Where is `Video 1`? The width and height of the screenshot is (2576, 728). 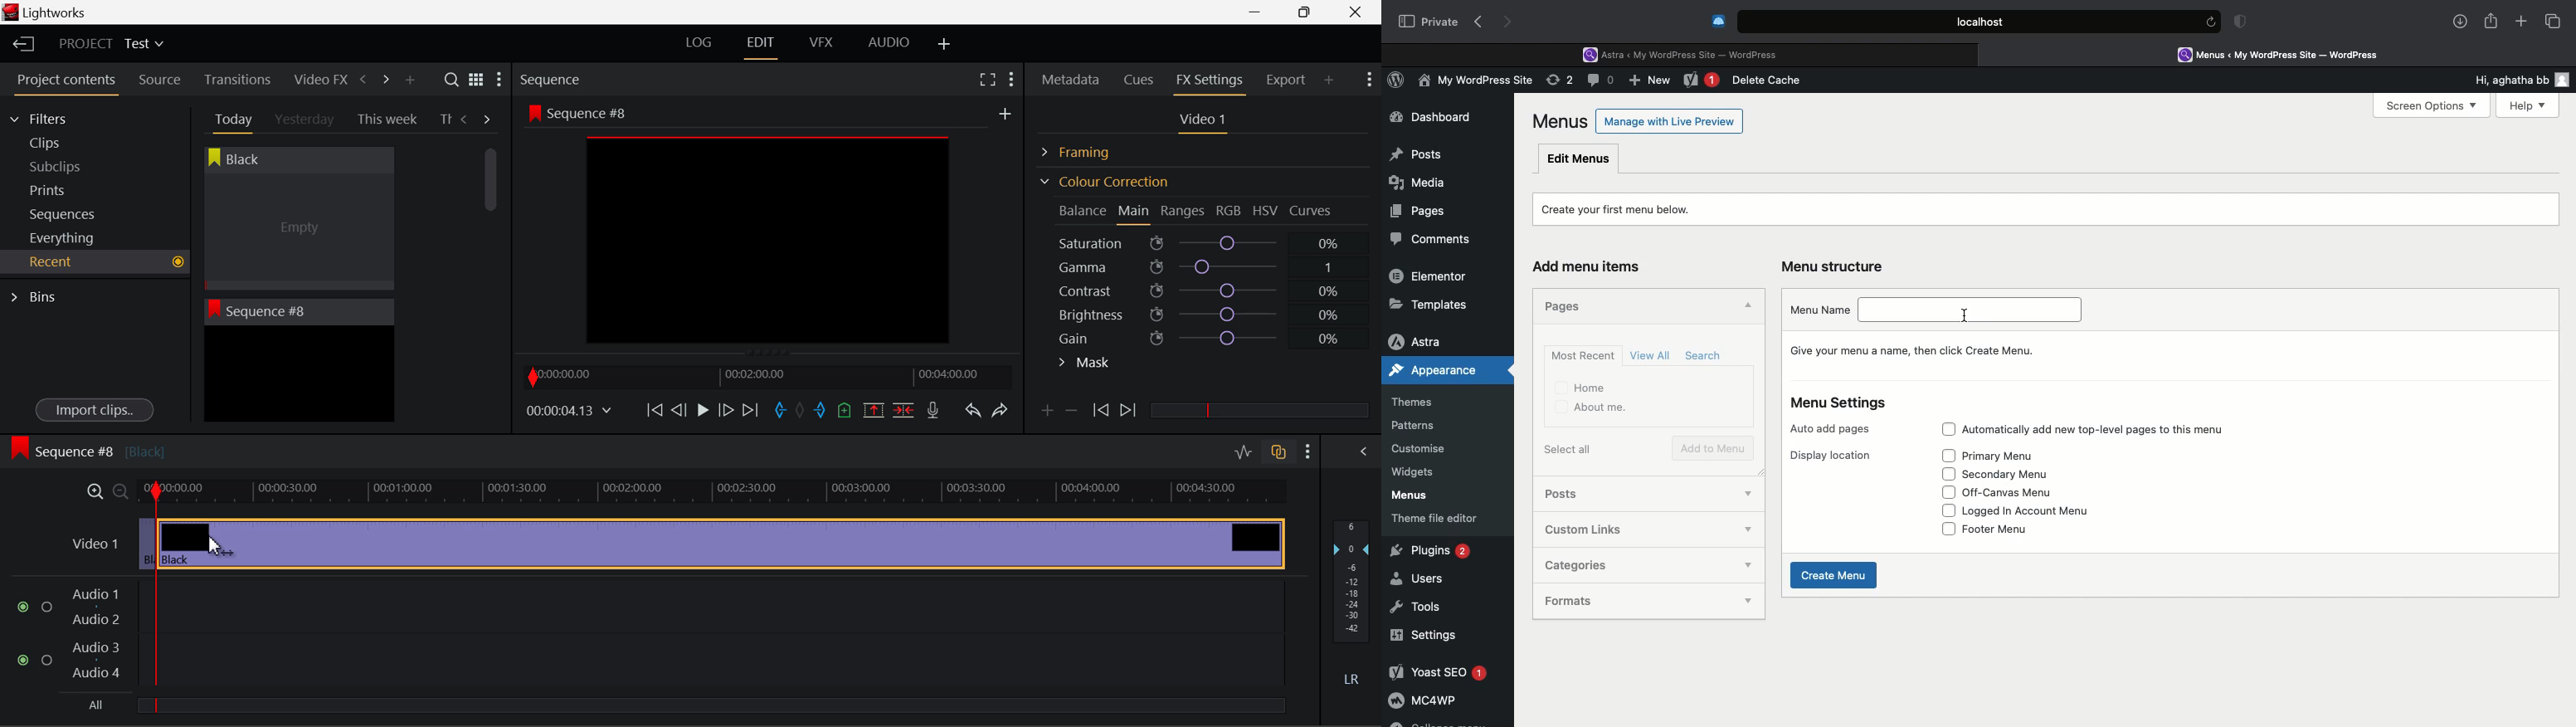 Video 1 is located at coordinates (93, 543).